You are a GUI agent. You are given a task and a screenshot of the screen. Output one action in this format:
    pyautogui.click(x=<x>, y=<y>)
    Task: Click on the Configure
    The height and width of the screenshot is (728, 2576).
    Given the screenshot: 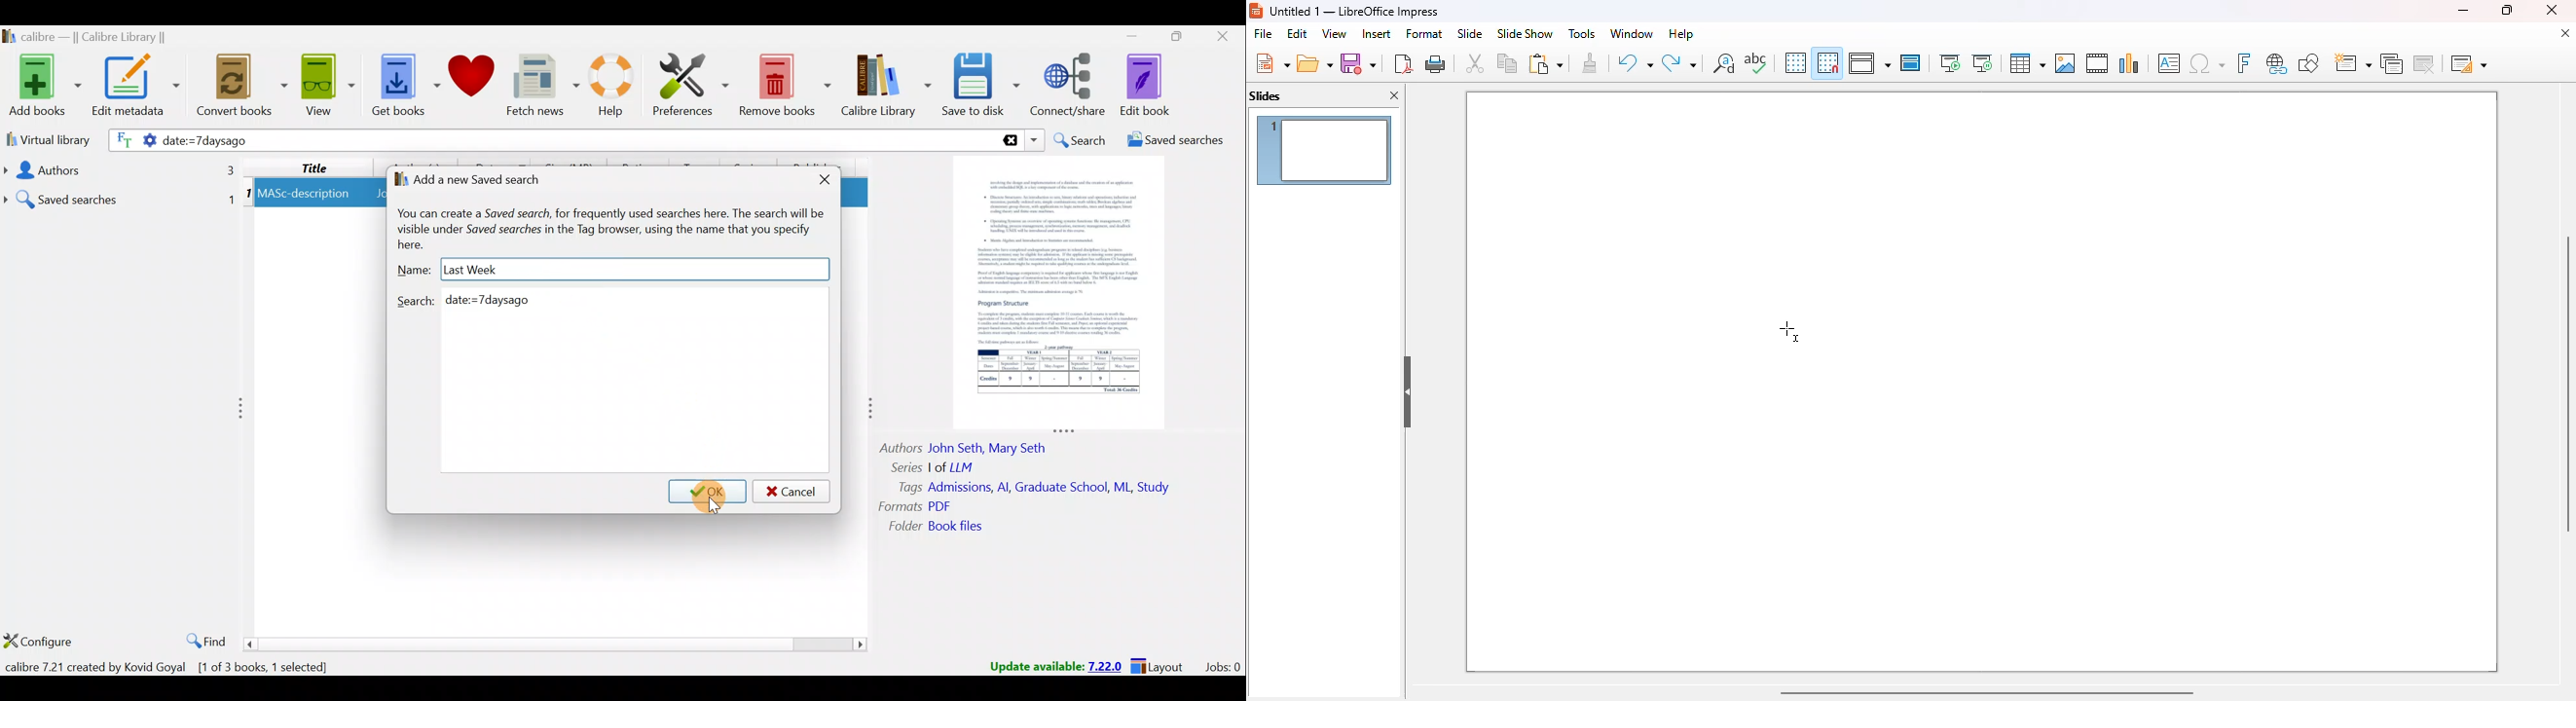 What is the action you would take?
    pyautogui.click(x=39, y=641)
    